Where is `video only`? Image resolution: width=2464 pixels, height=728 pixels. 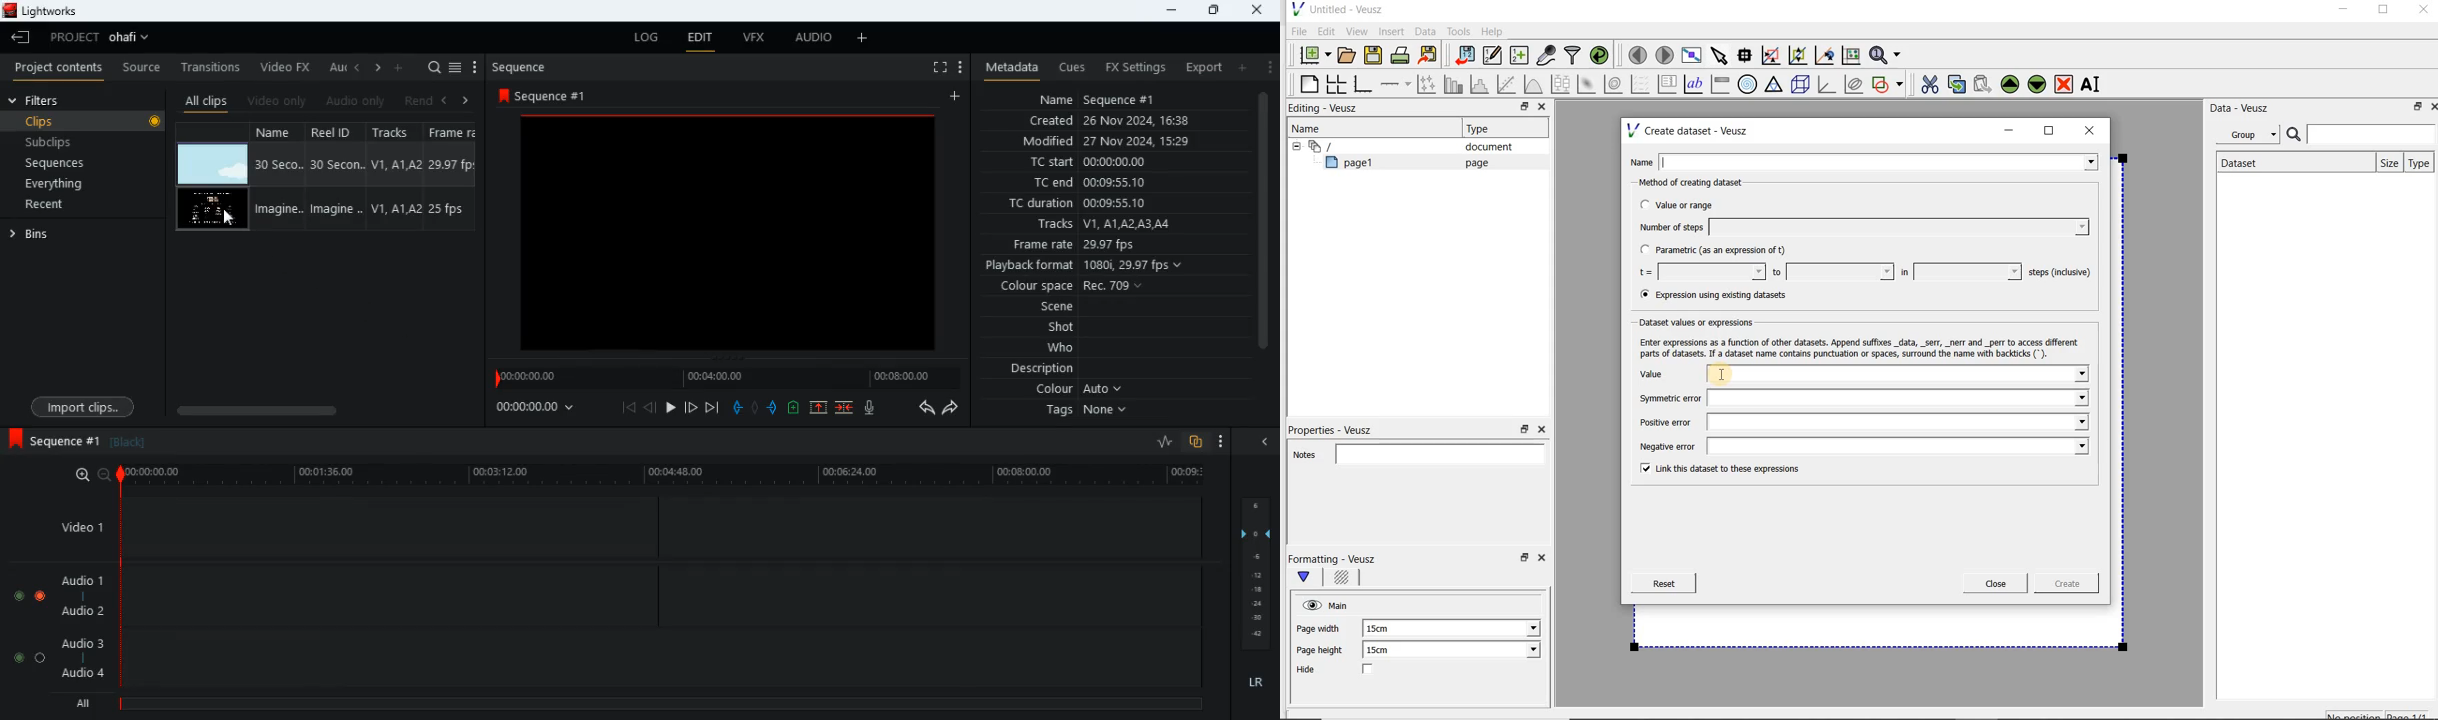 video only is located at coordinates (278, 101).